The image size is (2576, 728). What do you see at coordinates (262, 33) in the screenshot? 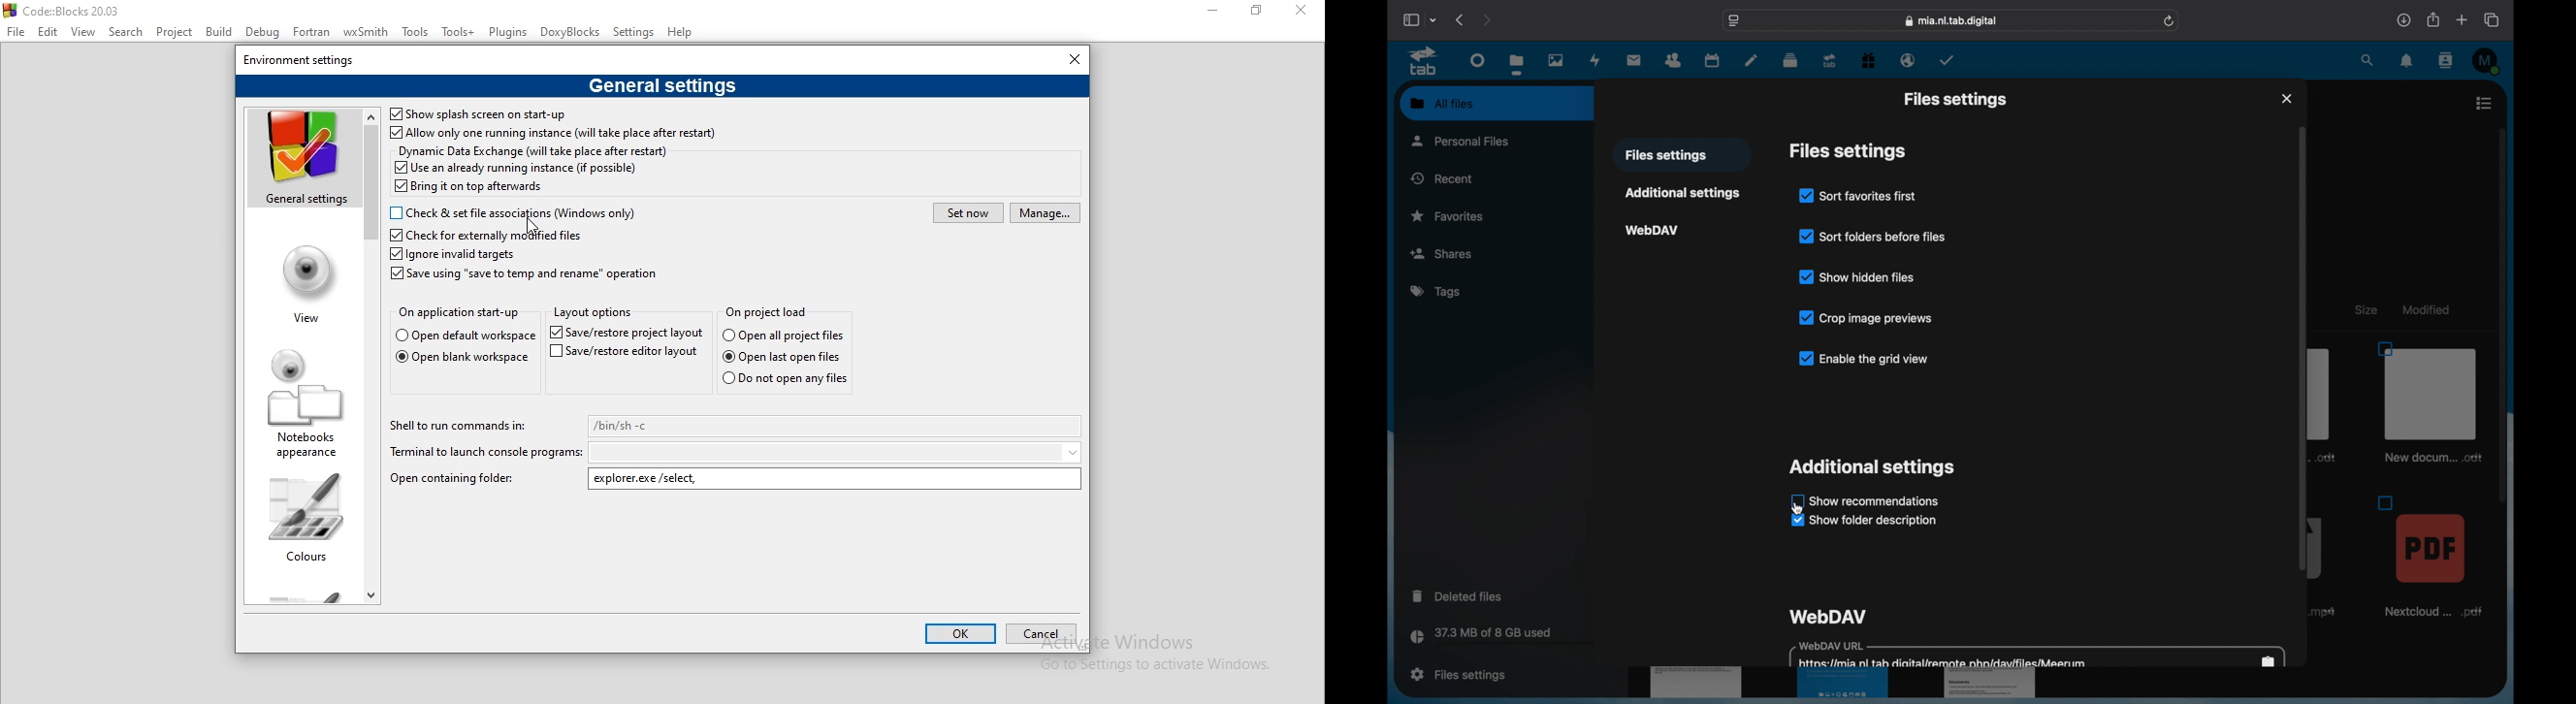
I see `Debug` at bounding box center [262, 33].